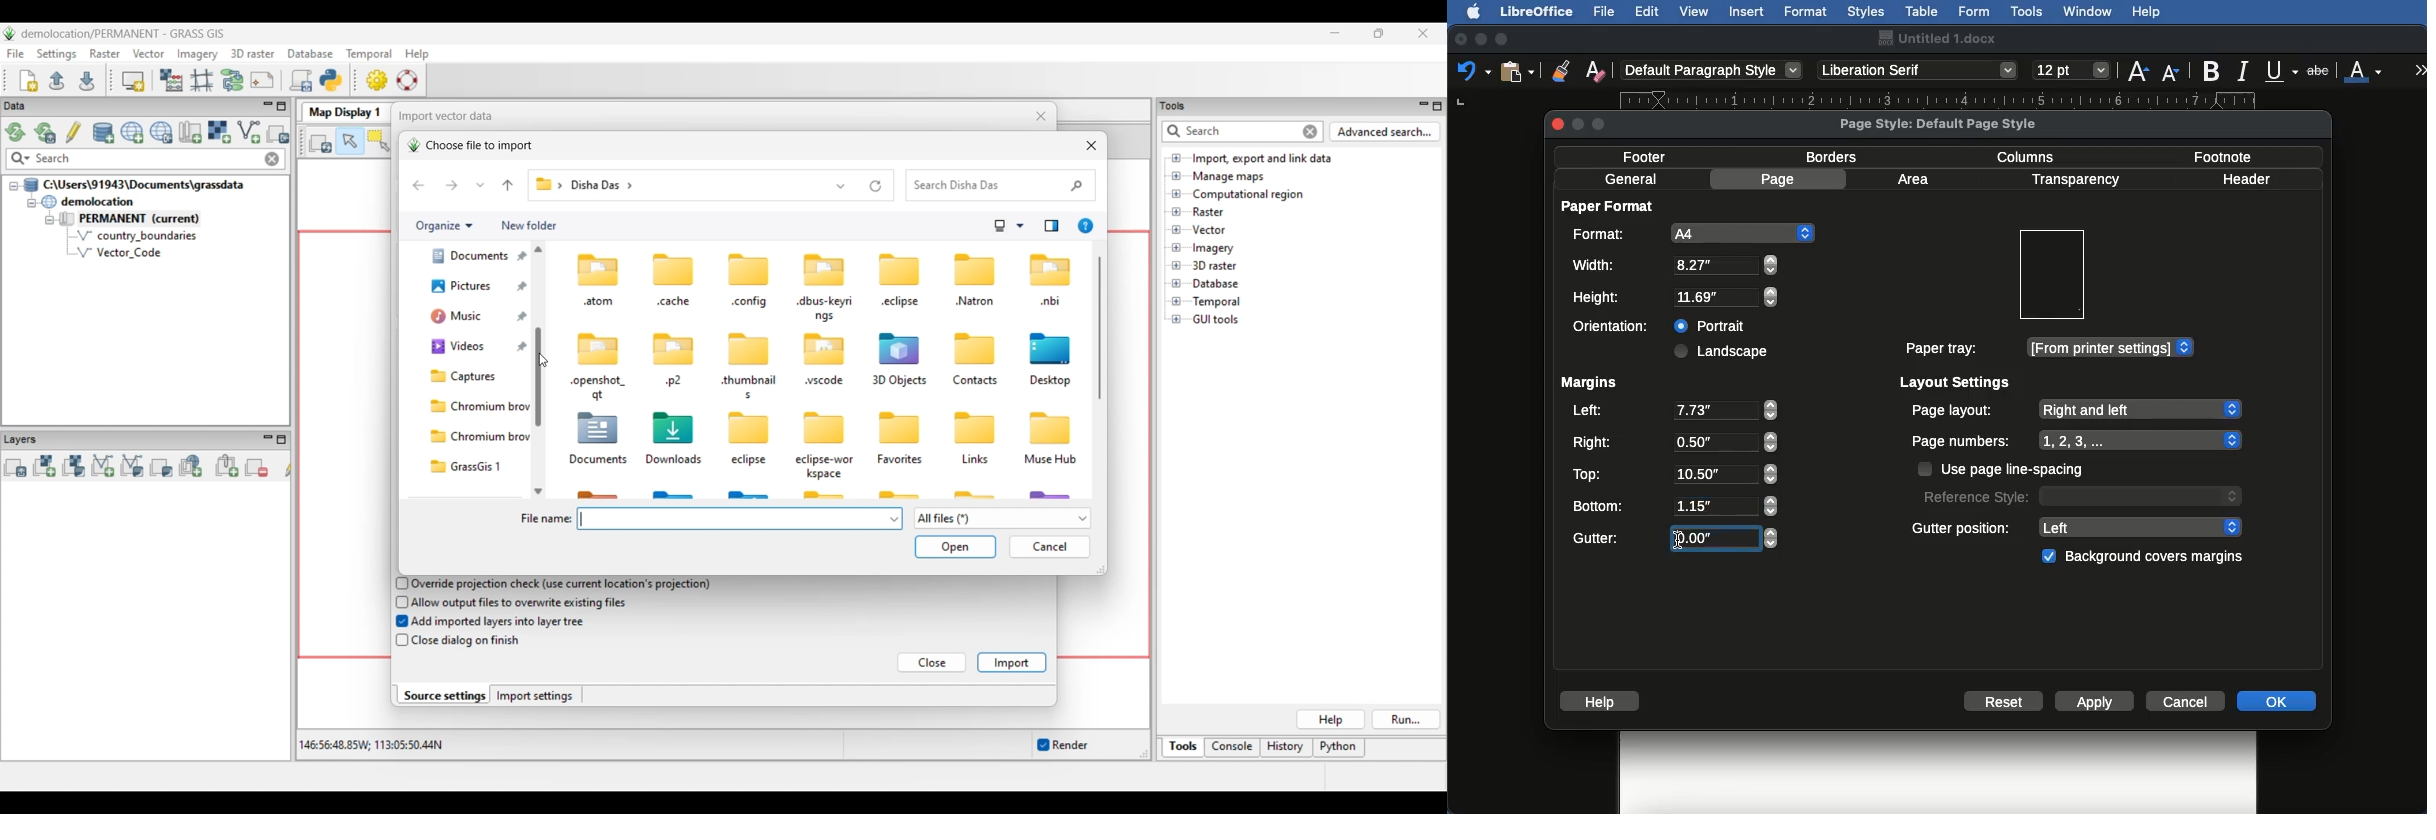 The height and width of the screenshot is (840, 2436). What do you see at coordinates (2364, 69) in the screenshot?
I see `Font color` at bounding box center [2364, 69].